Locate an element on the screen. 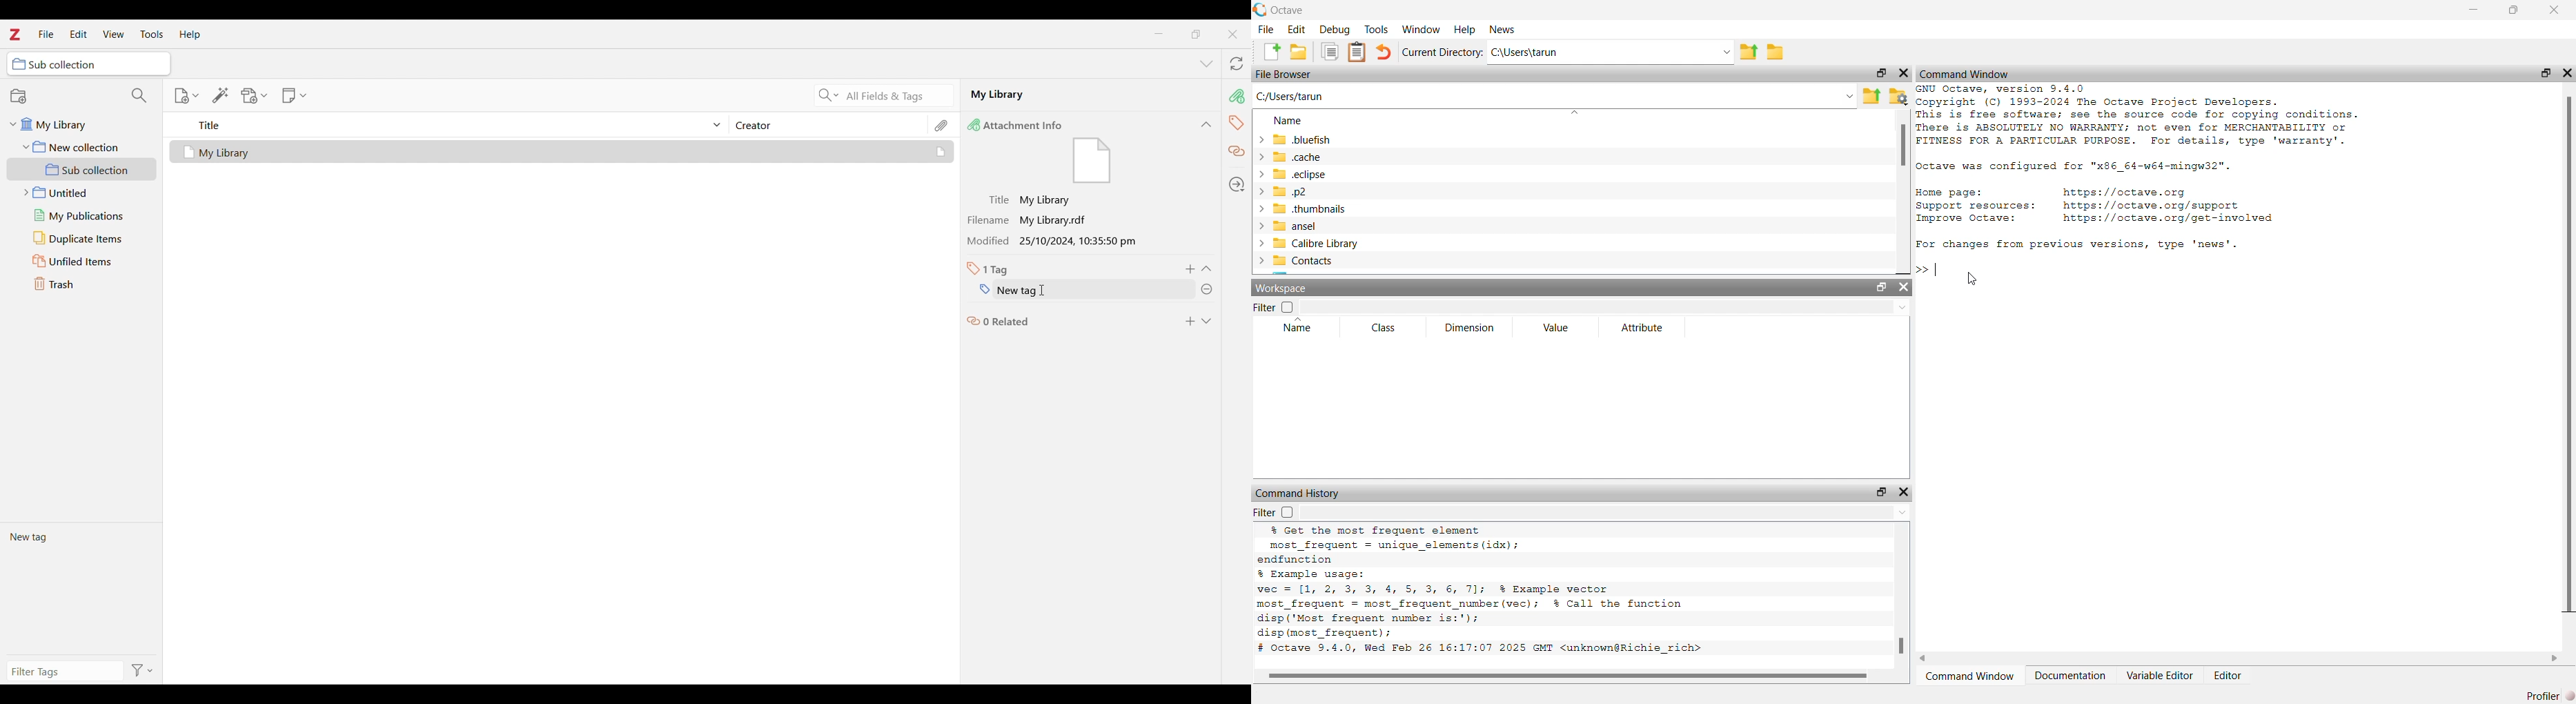  New collection folder is located at coordinates (82, 147).